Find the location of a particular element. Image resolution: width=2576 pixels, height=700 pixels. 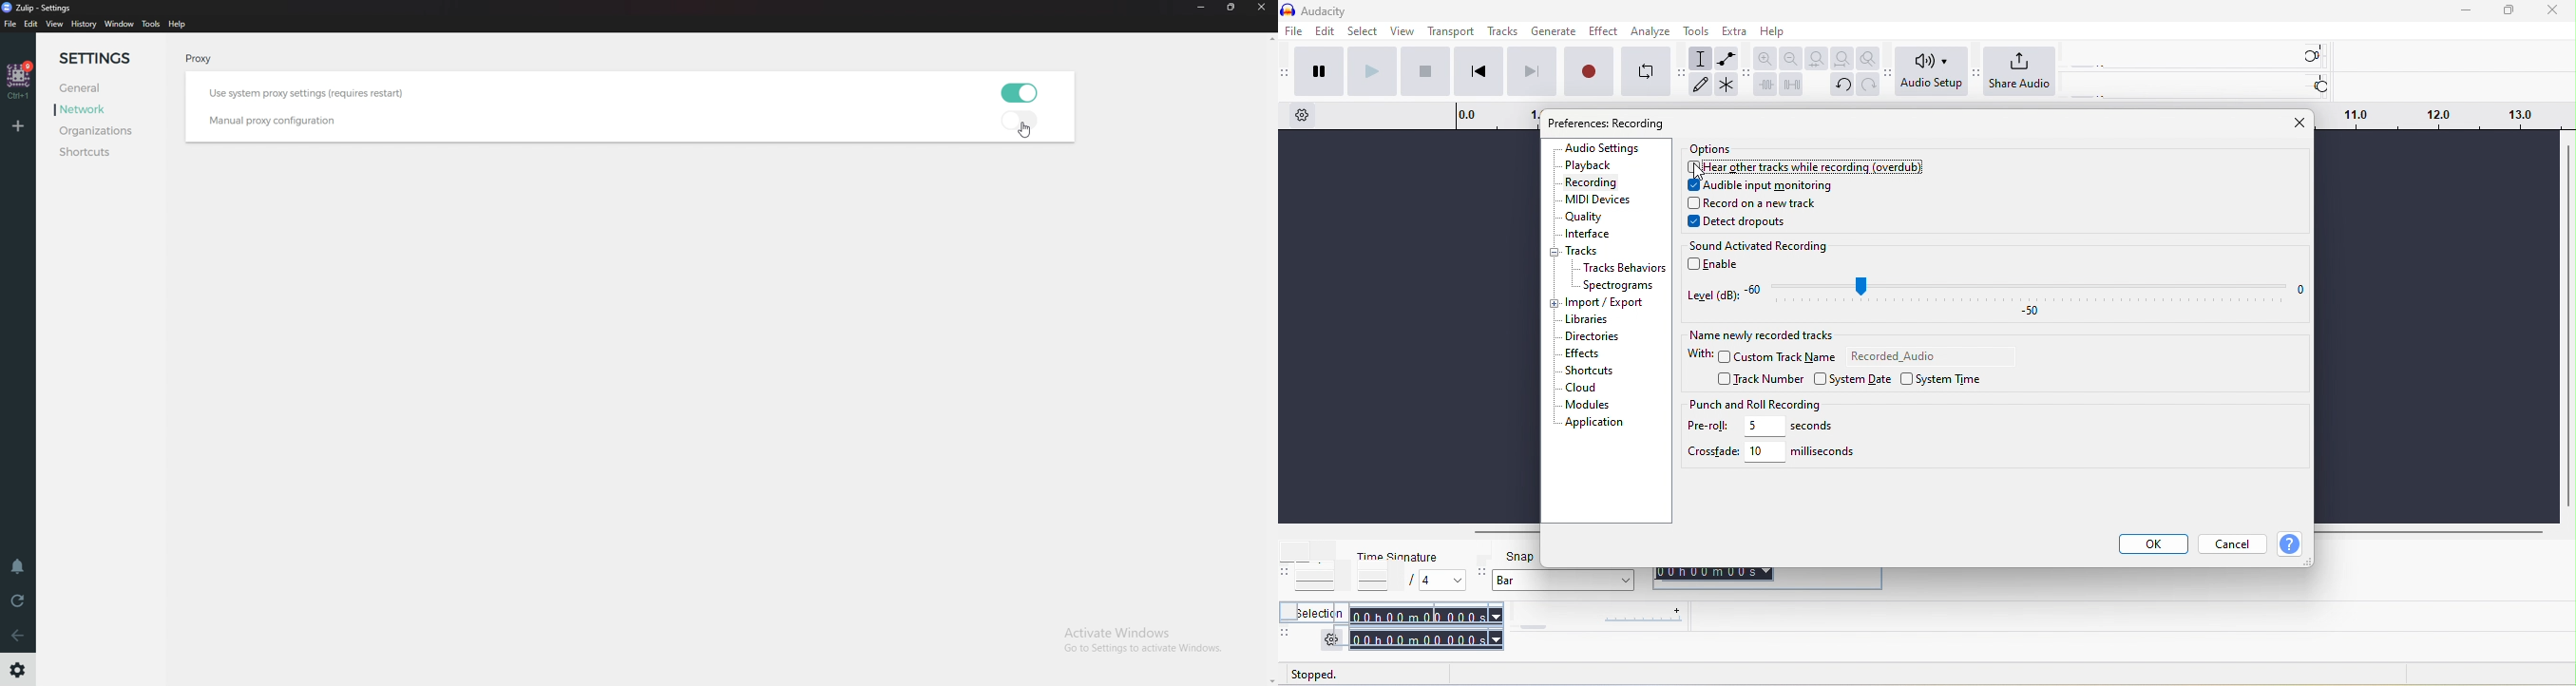

skip to start is located at coordinates (1479, 69).